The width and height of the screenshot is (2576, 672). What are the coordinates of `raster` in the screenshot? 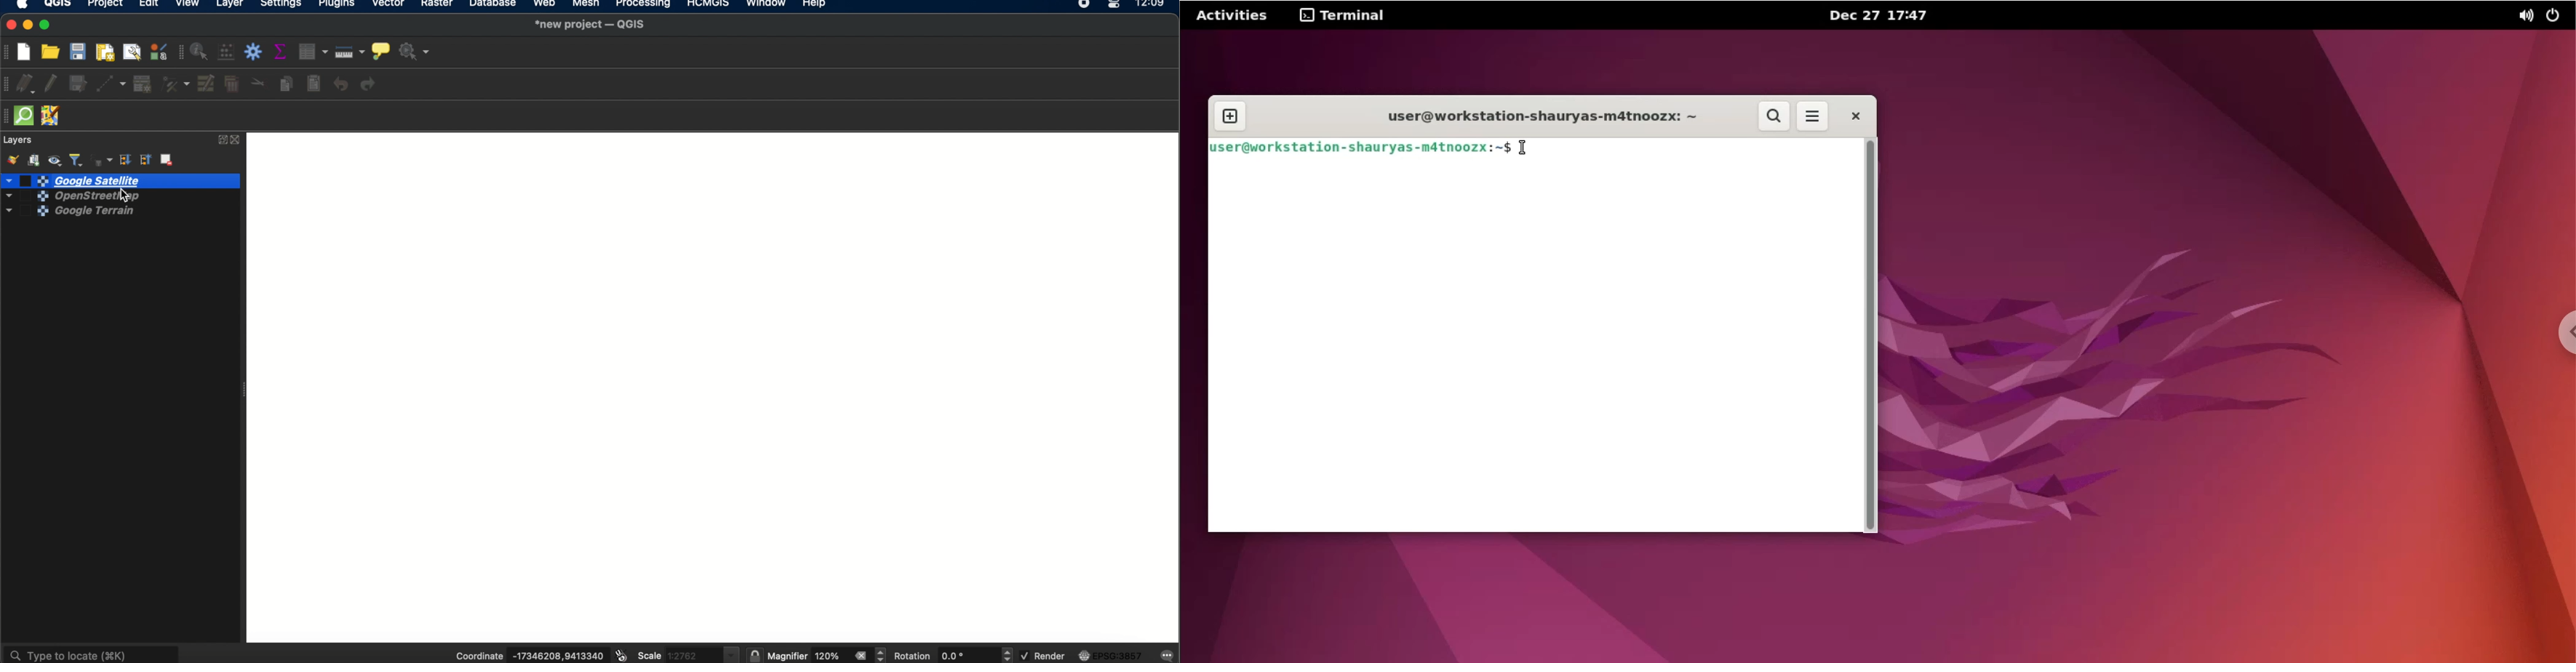 It's located at (439, 6).